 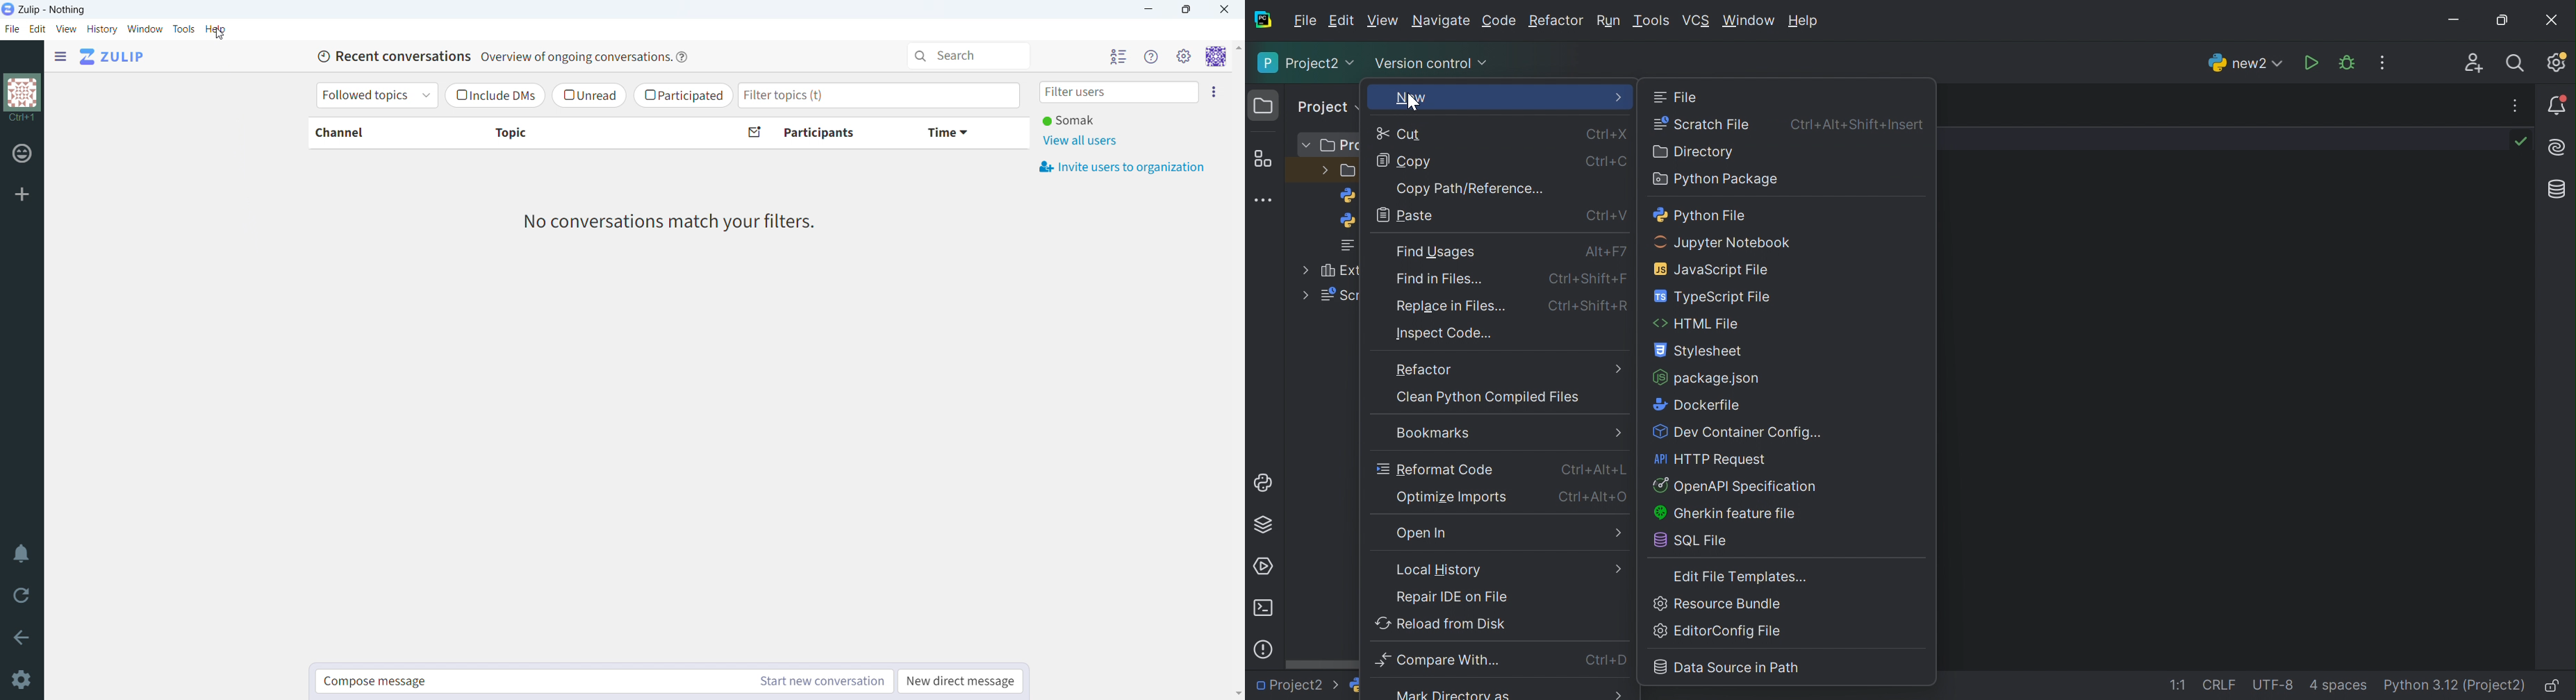 What do you see at coordinates (682, 56) in the screenshot?
I see `help` at bounding box center [682, 56].